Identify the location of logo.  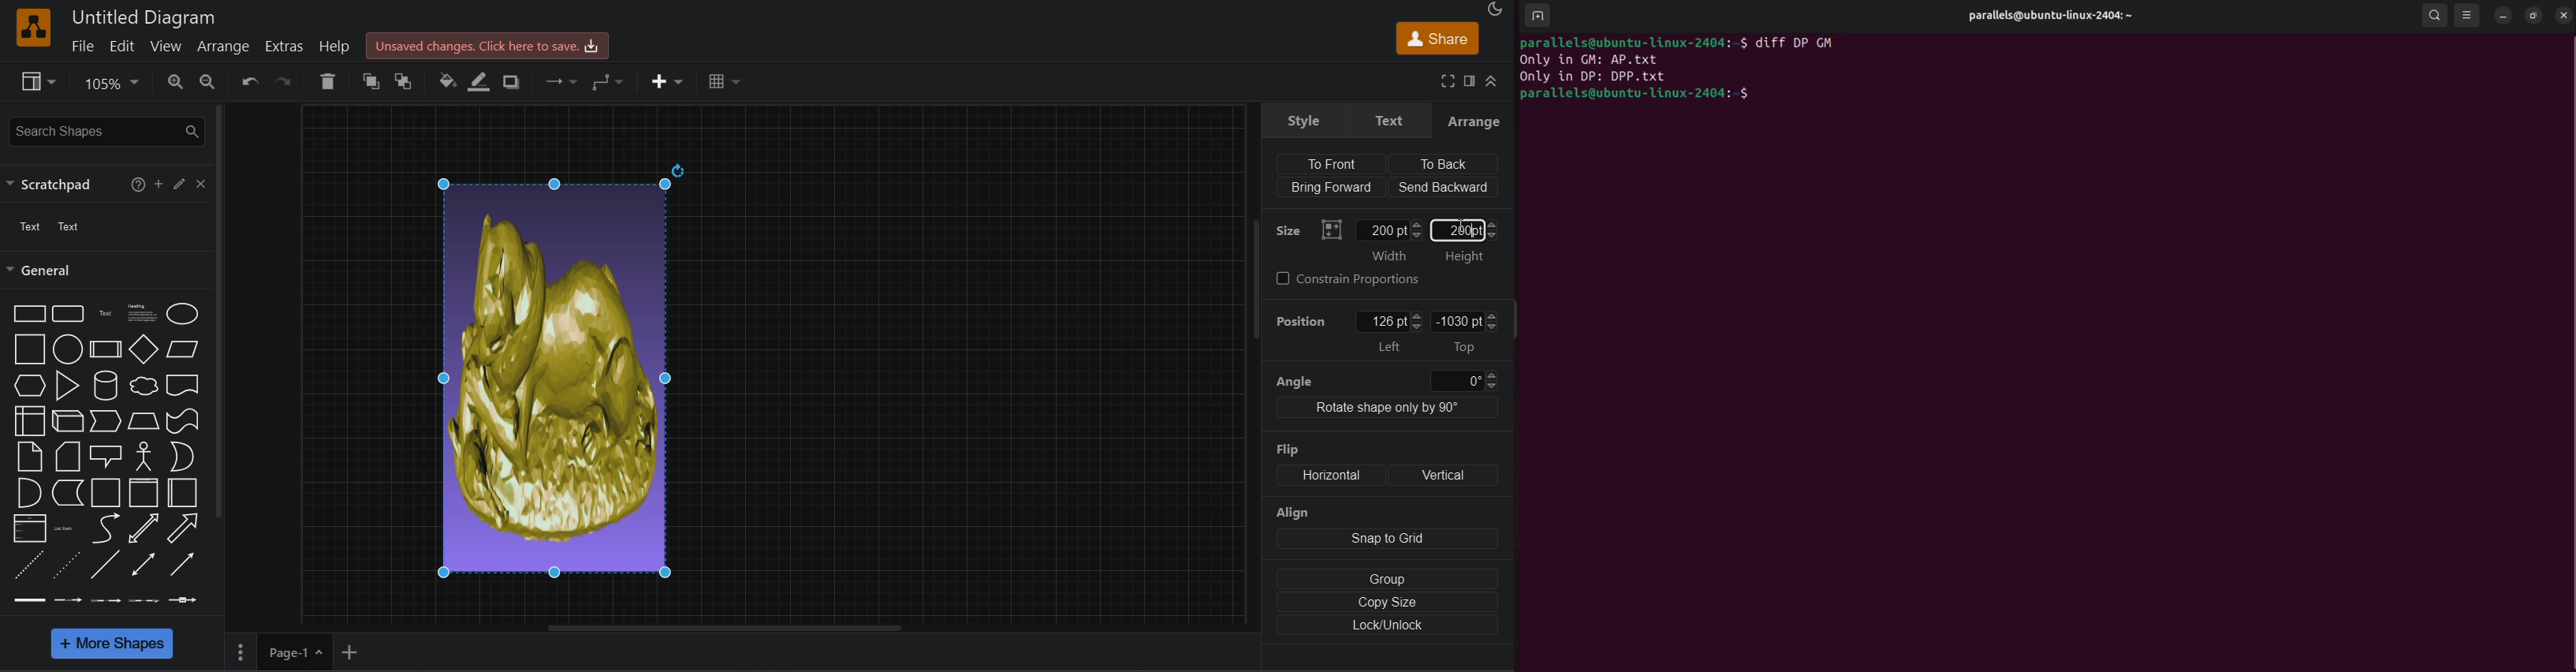
(32, 28).